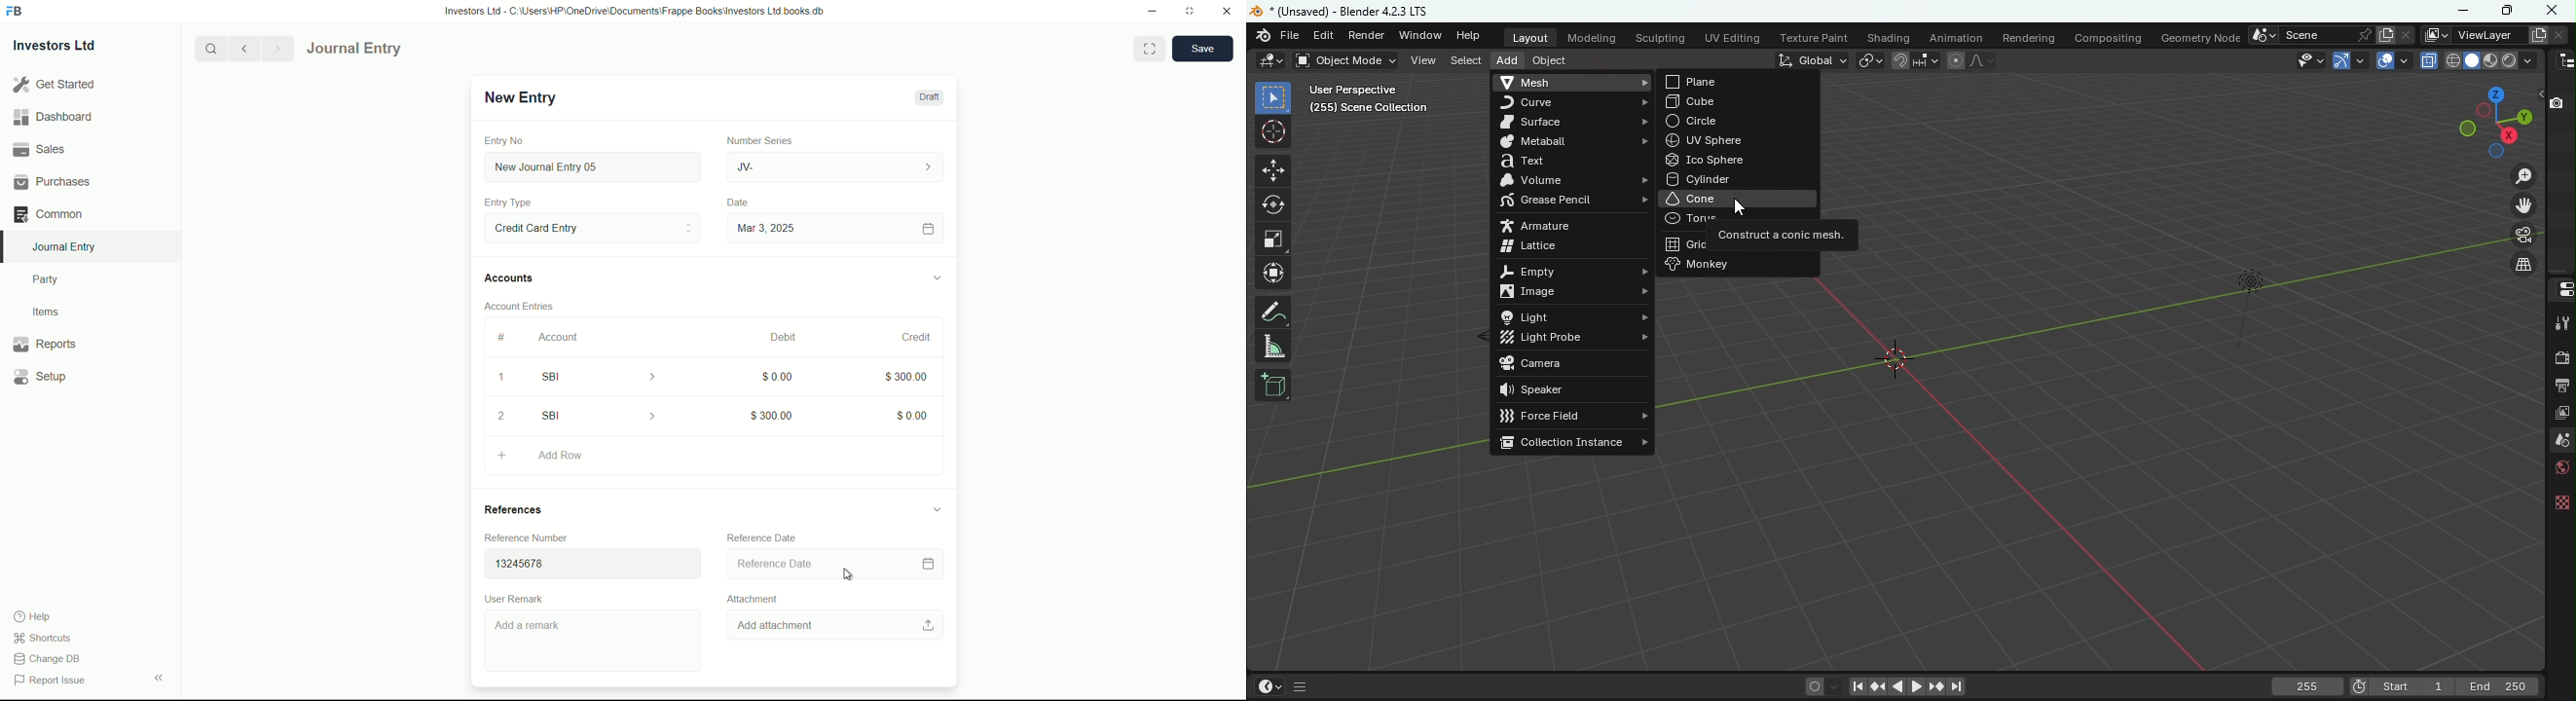 The height and width of the screenshot is (728, 2576). I want to click on Reports ., so click(44, 342).